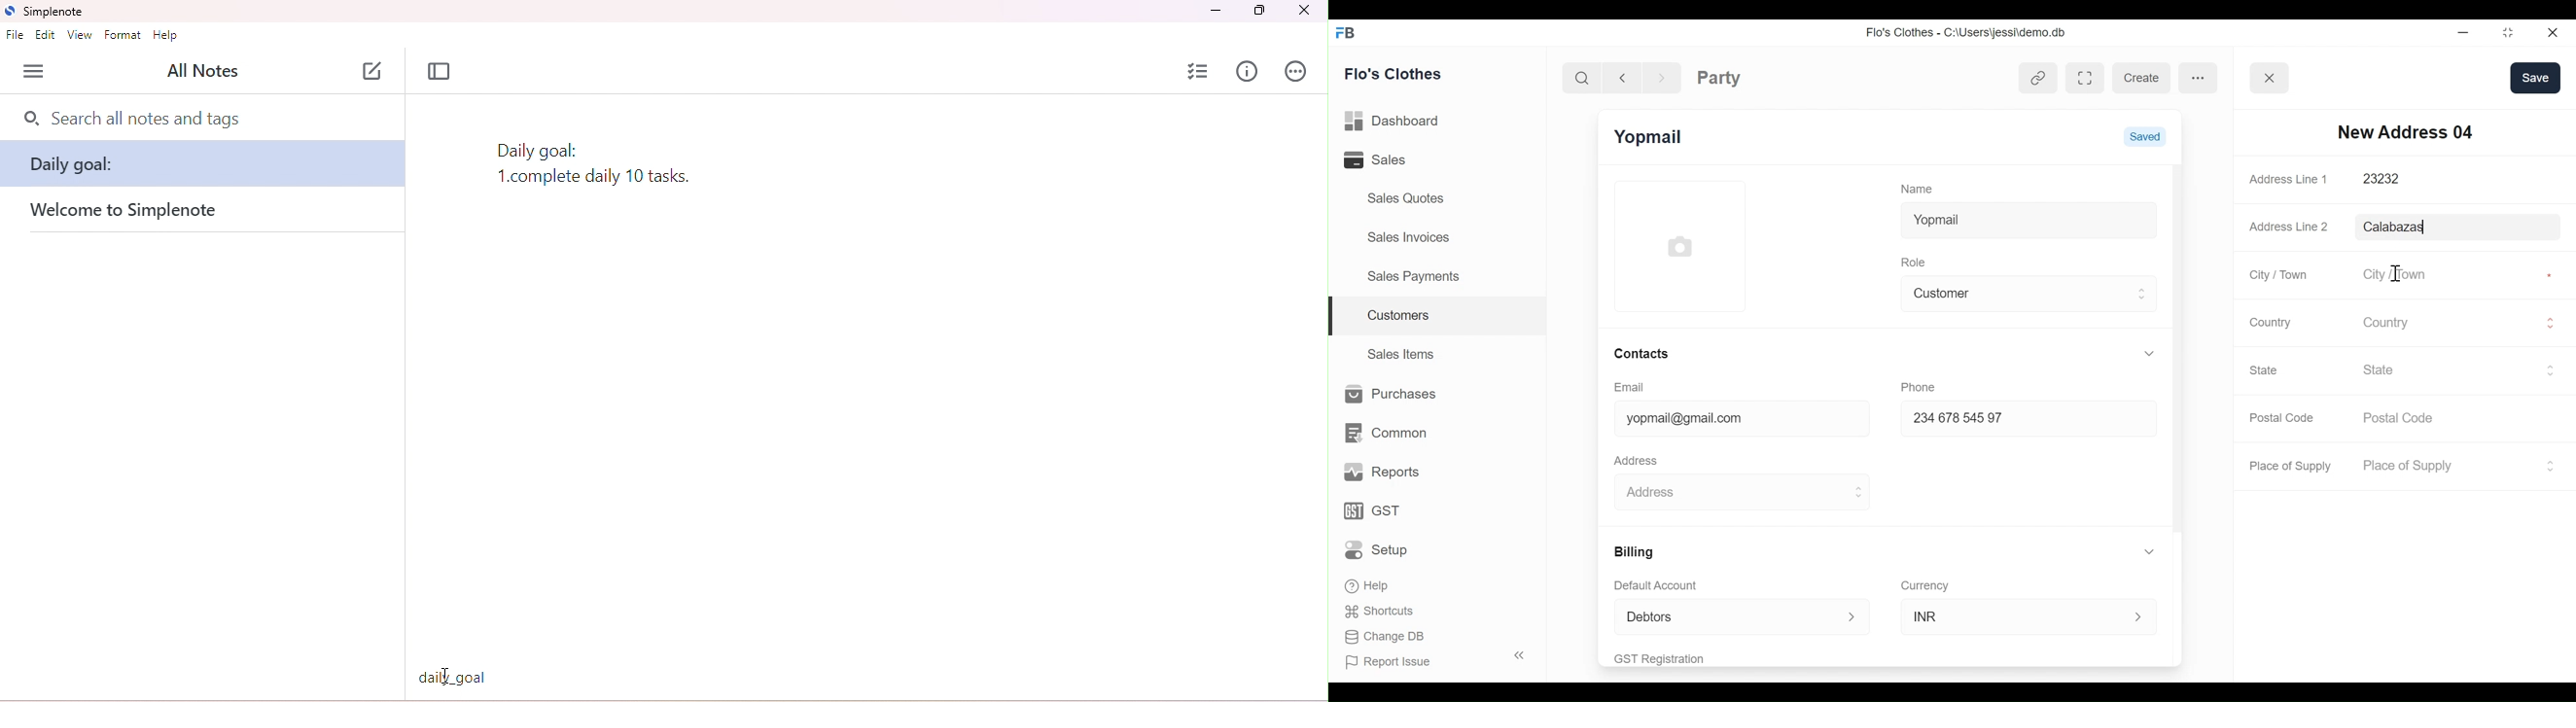  What do you see at coordinates (1926, 585) in the screenshot?
I see `Currency` at bounding box center [1926, 585].